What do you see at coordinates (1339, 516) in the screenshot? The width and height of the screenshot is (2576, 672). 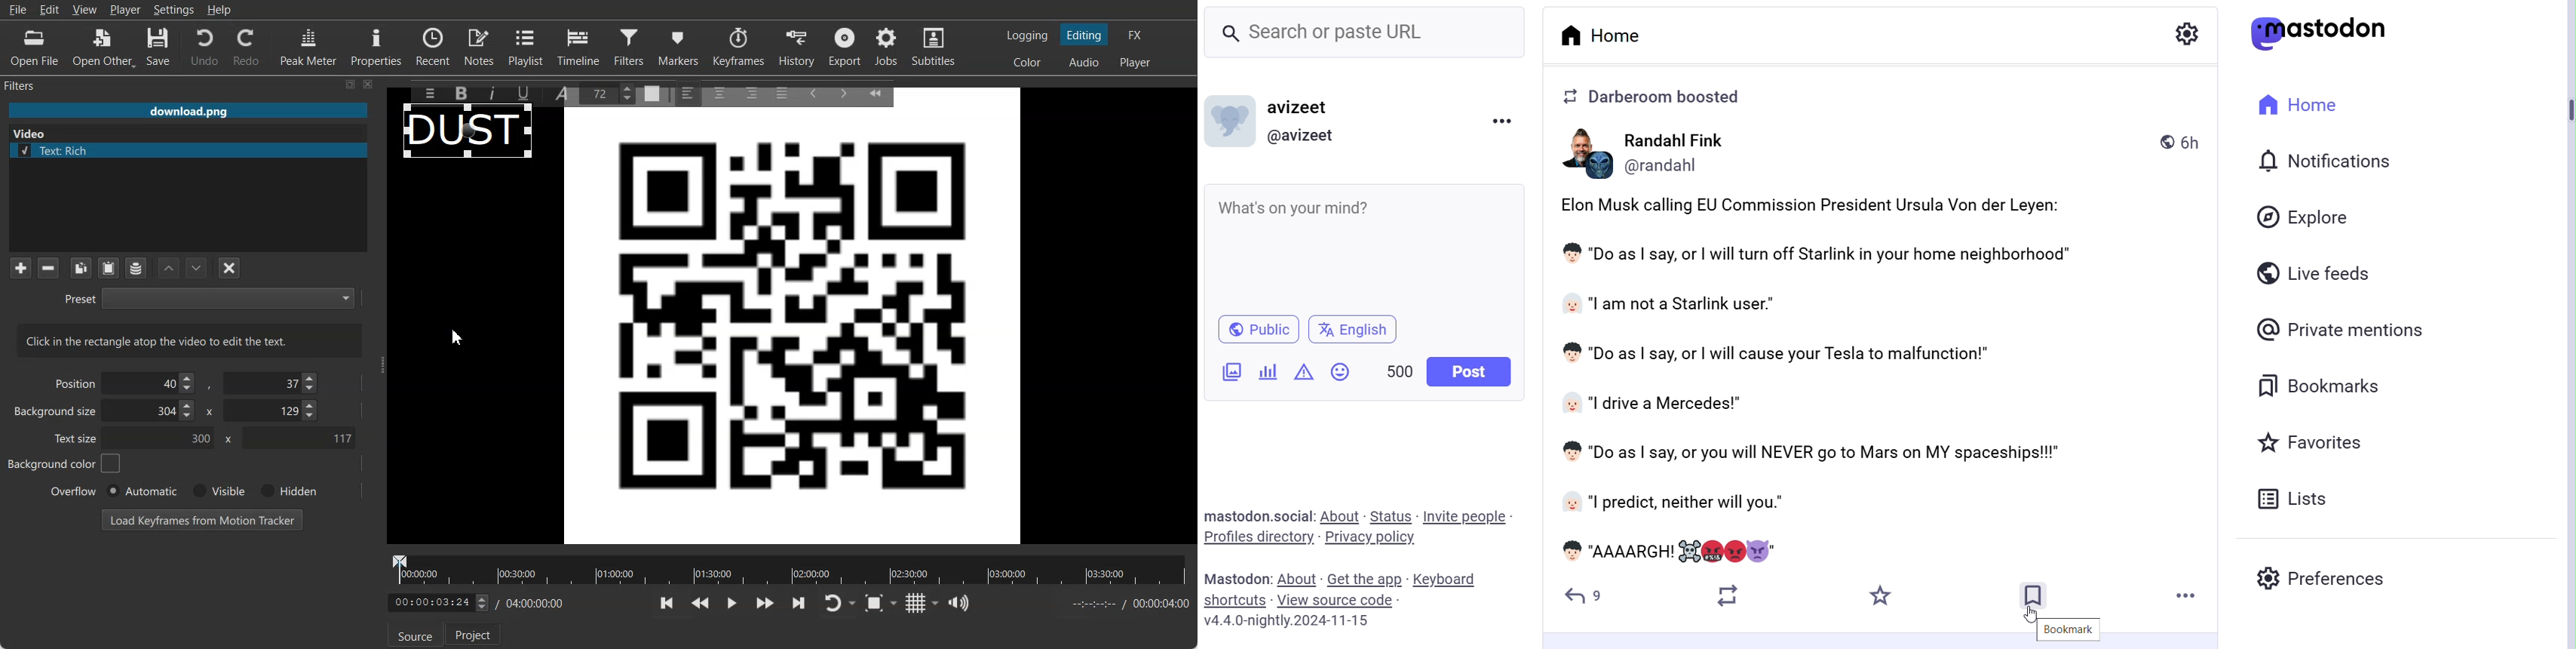 I see `About` at bounding box center [1339, 516].